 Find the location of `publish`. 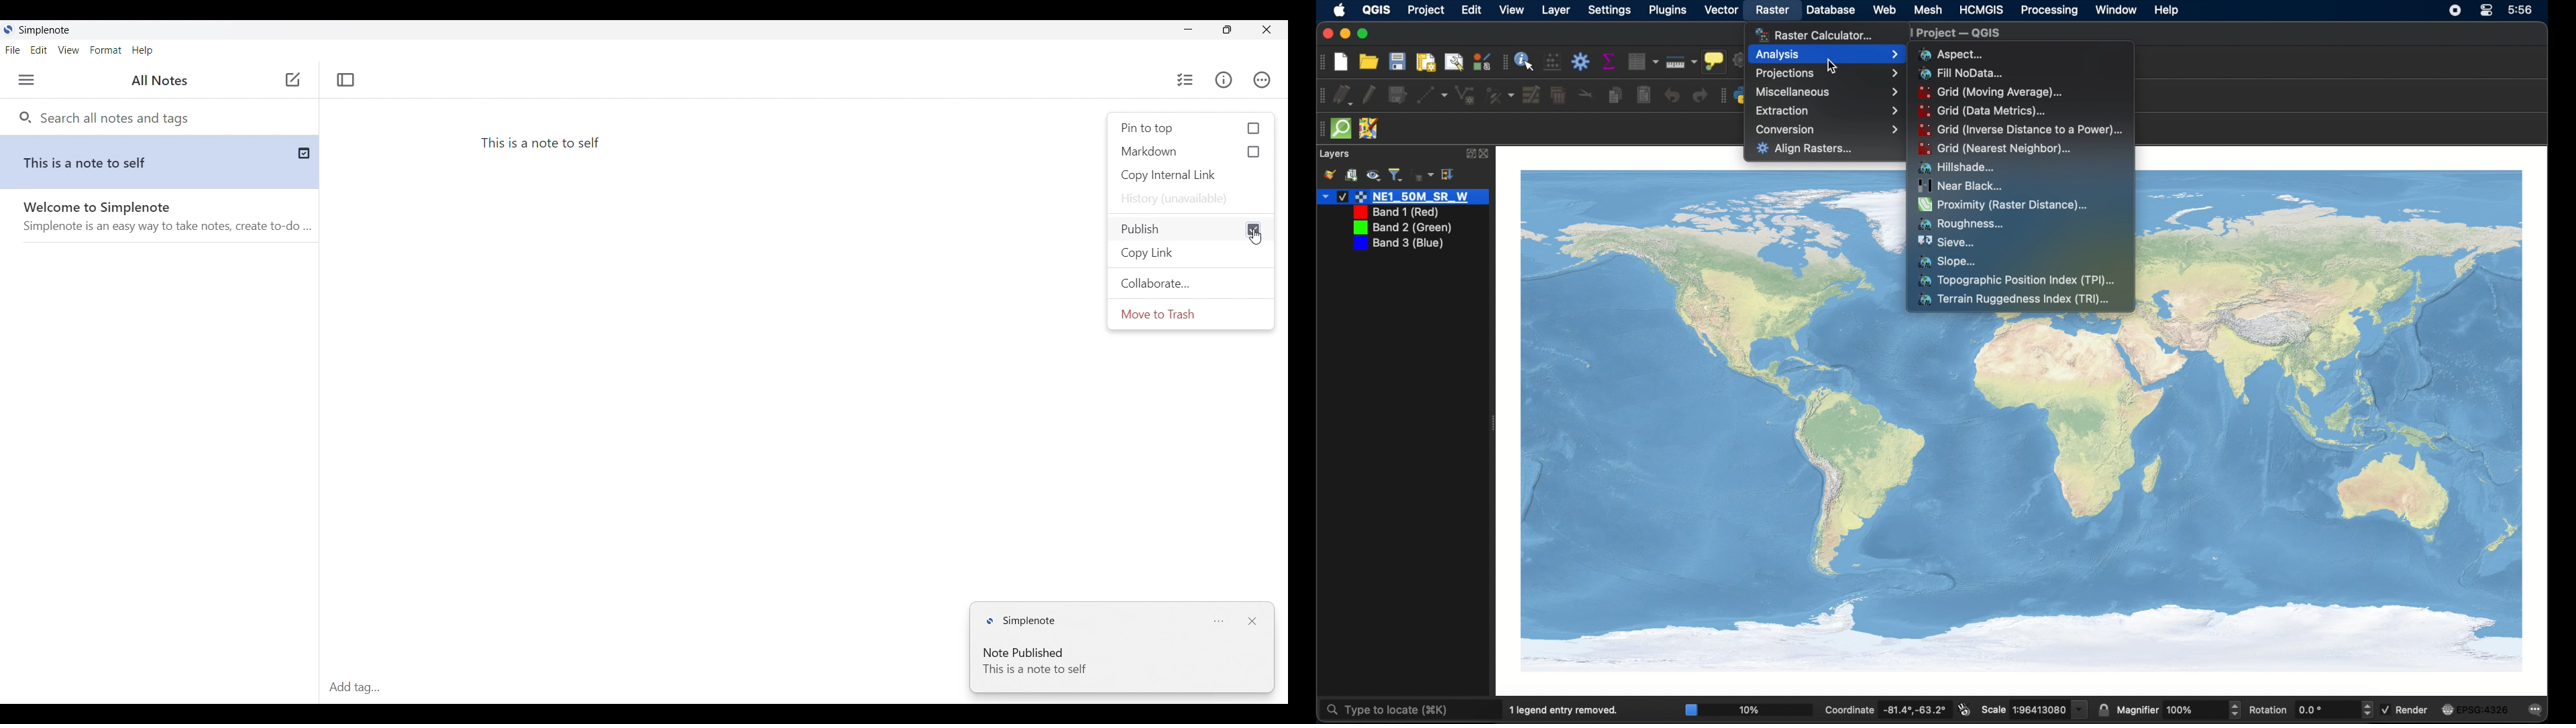

publish is located at coordinates (1177, 229).